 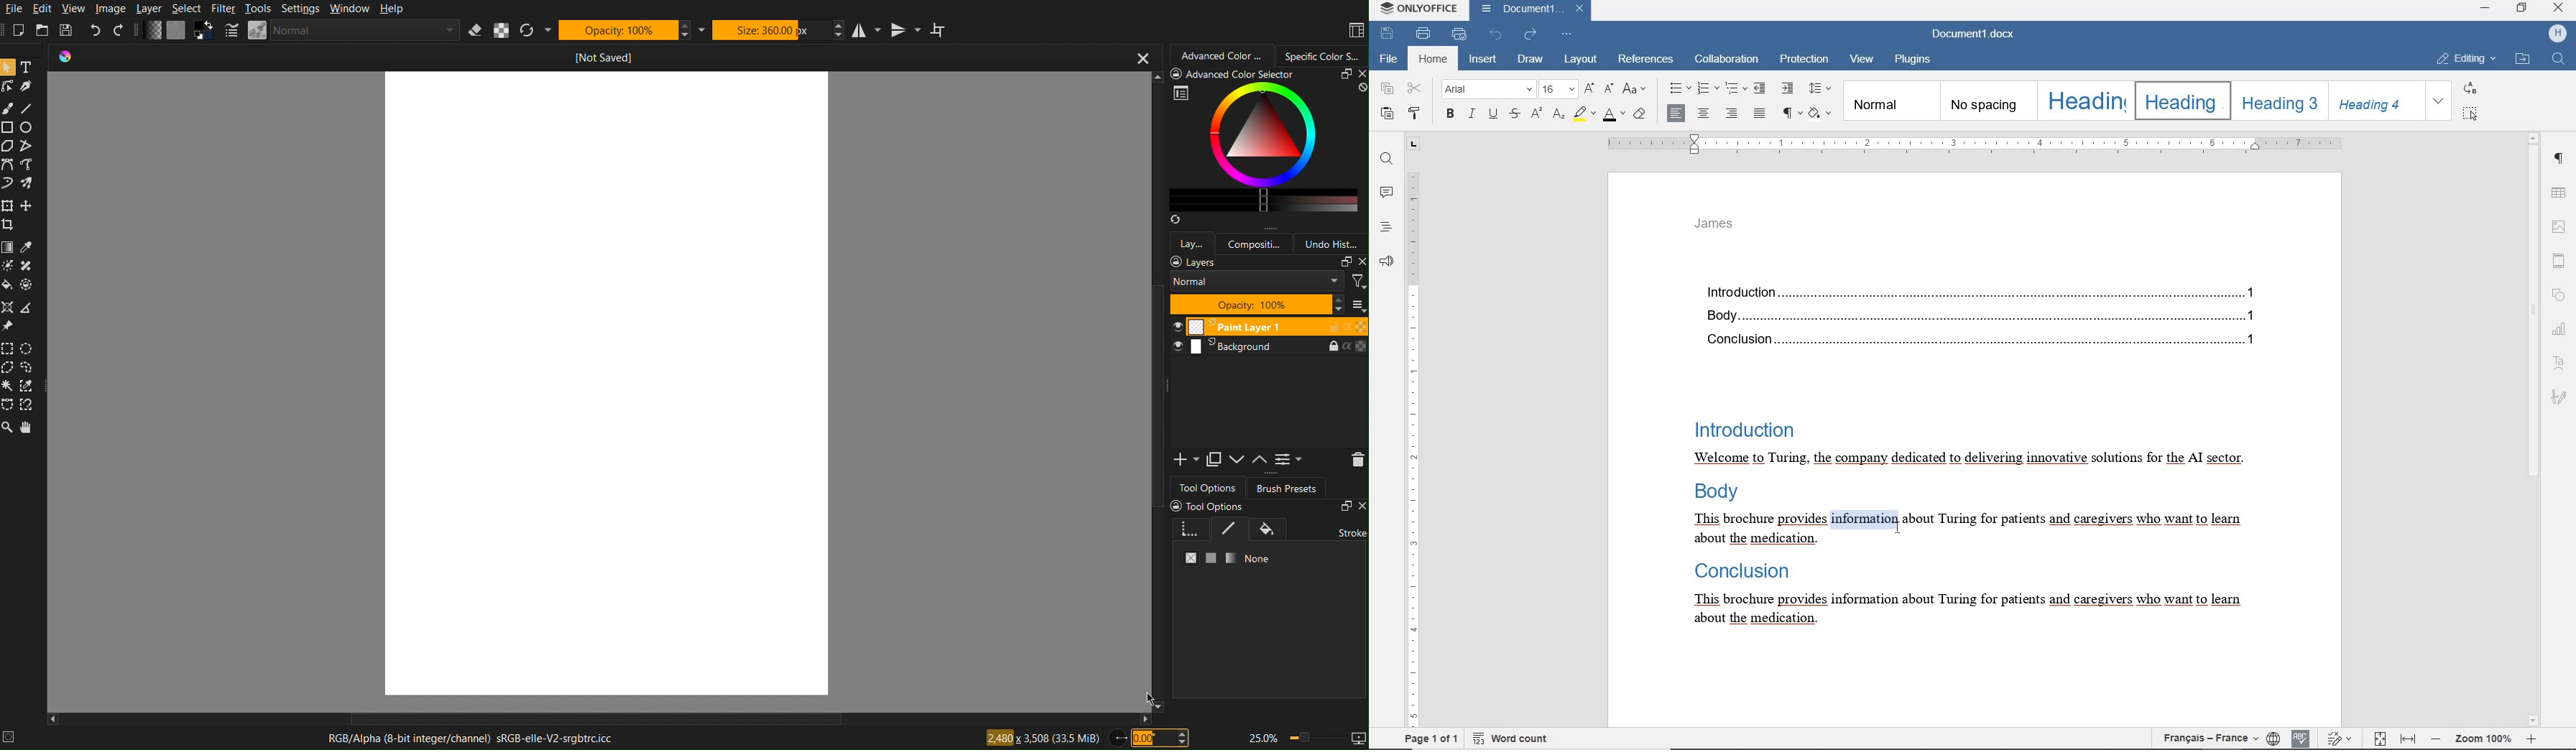 What do you see at coordinates (1142, 57) in the screenshot?
I see `close` at bounding box center [1142, 57].